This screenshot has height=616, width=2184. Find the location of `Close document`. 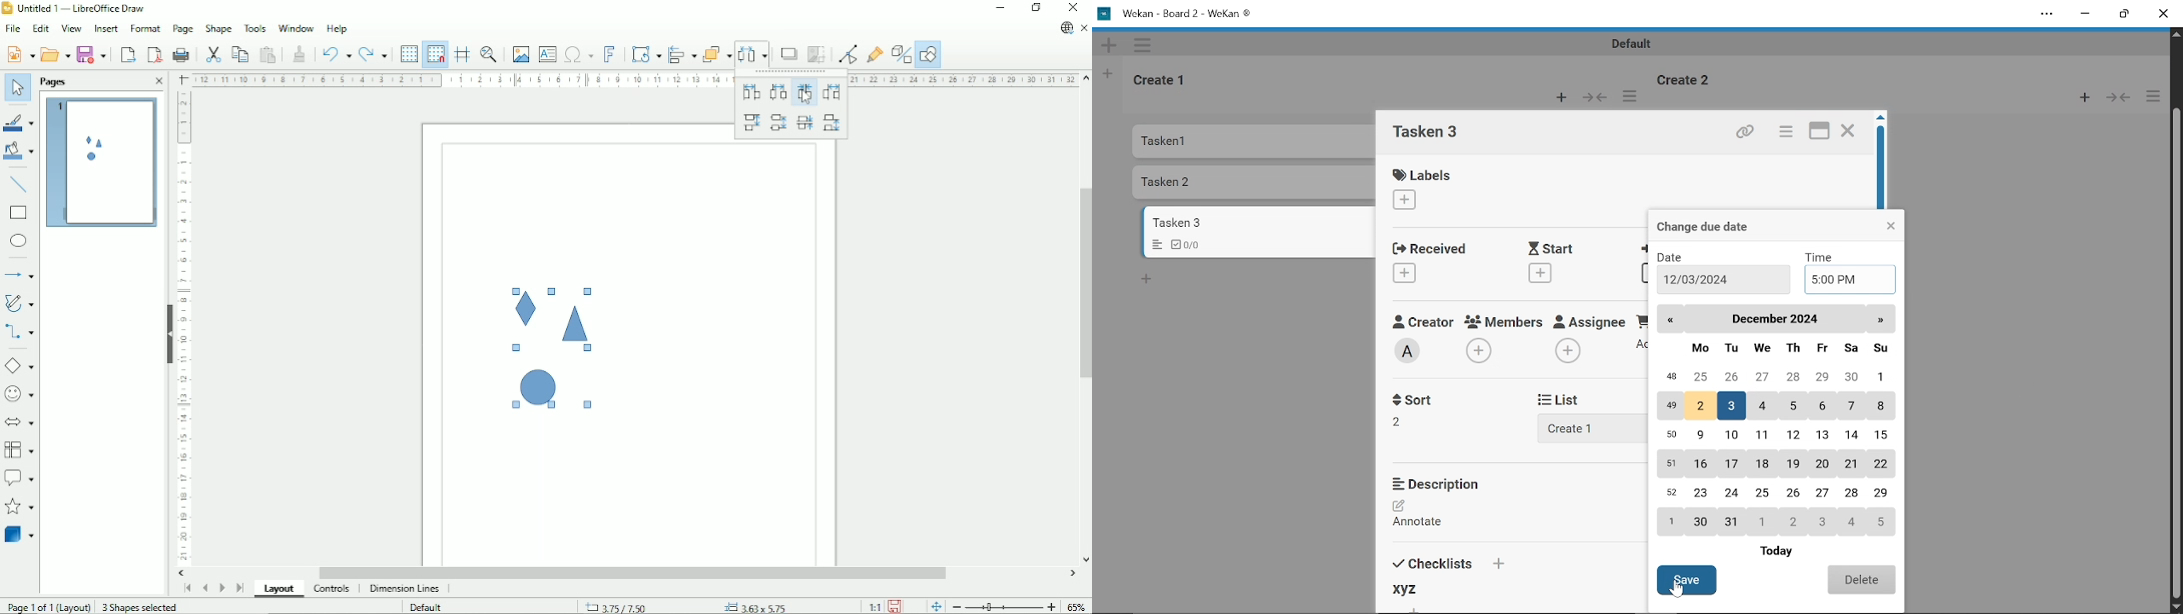

Close document is located at coordinates (1084, 28).